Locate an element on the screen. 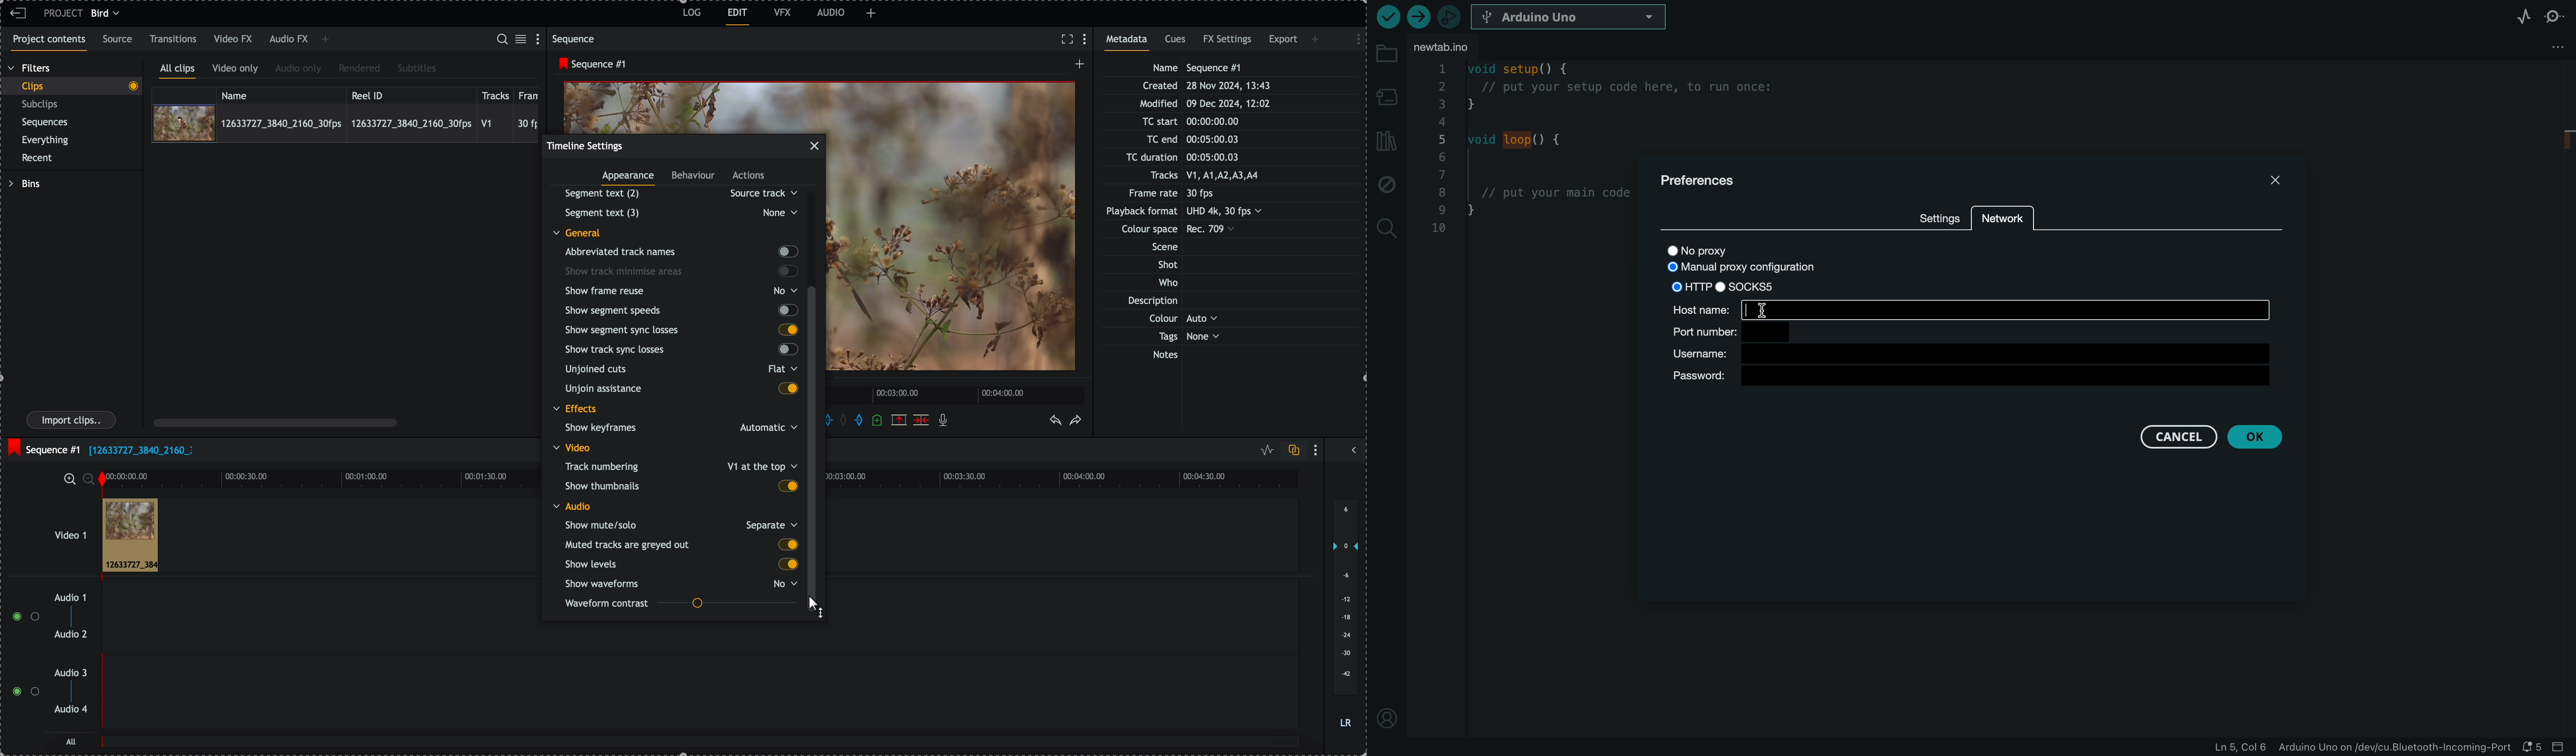 The height and width of the screenshot is (756, 2576). notification is located at coordinates (2533, 747).